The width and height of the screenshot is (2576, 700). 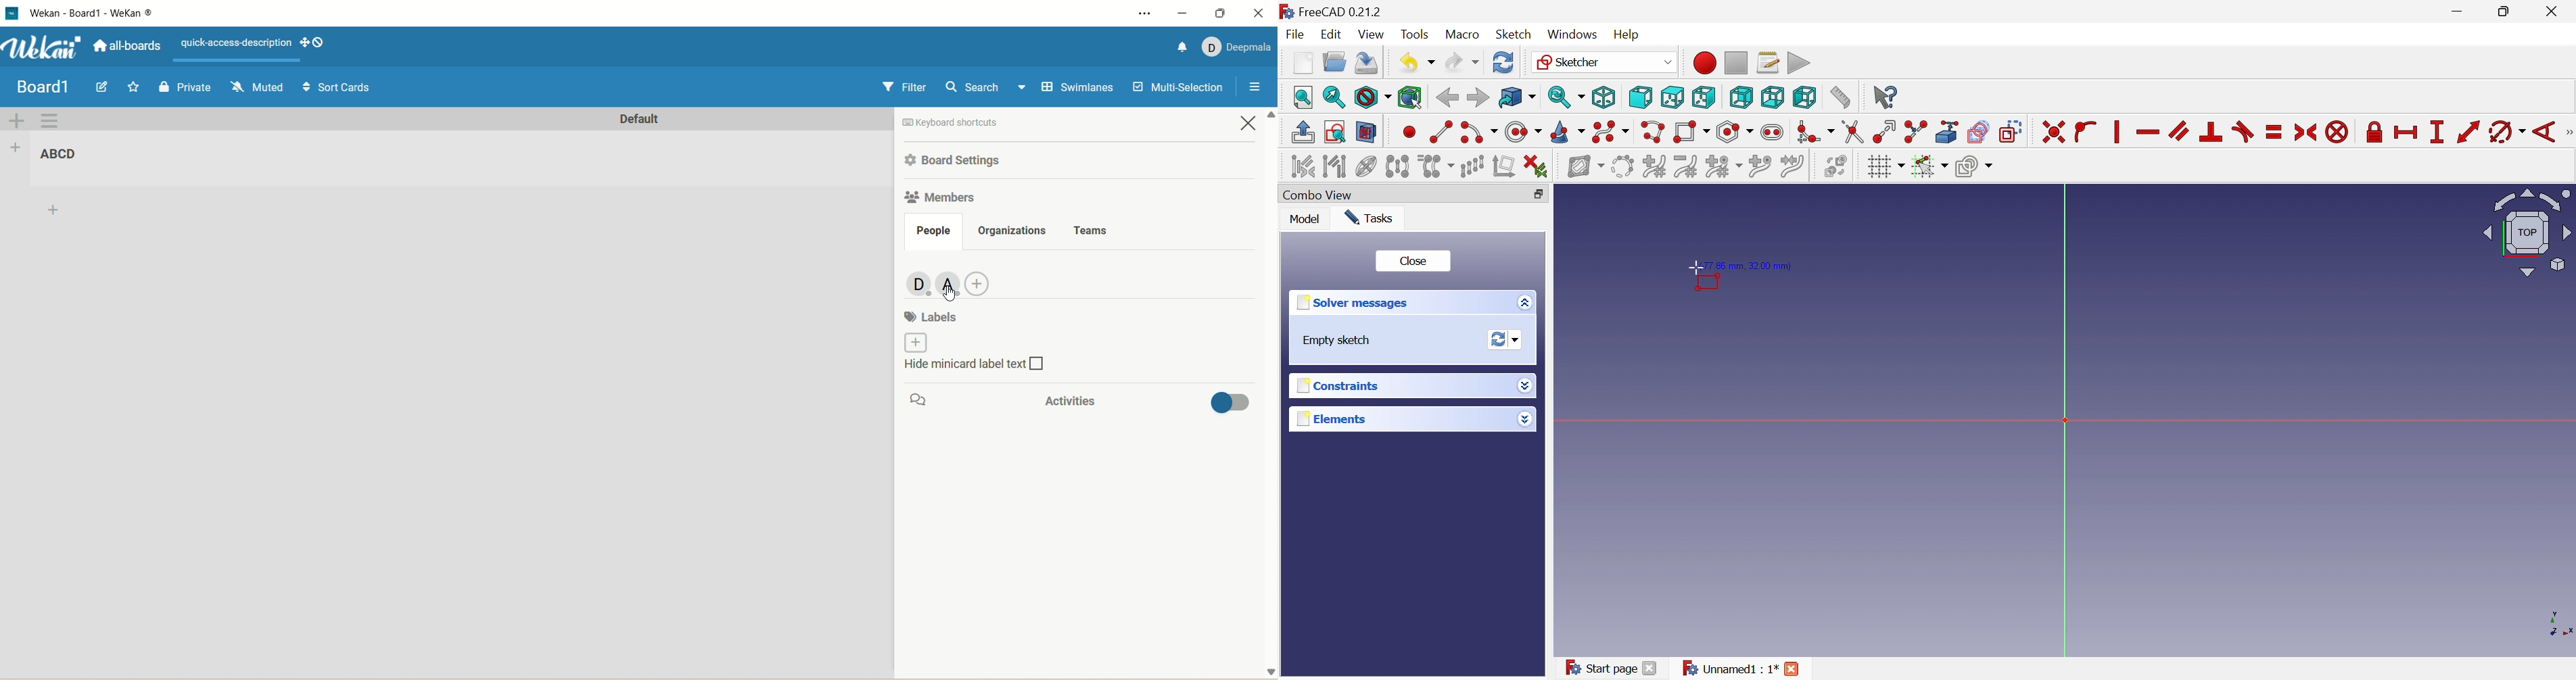 I want to click on Windows, so click(x=1572, y=35).